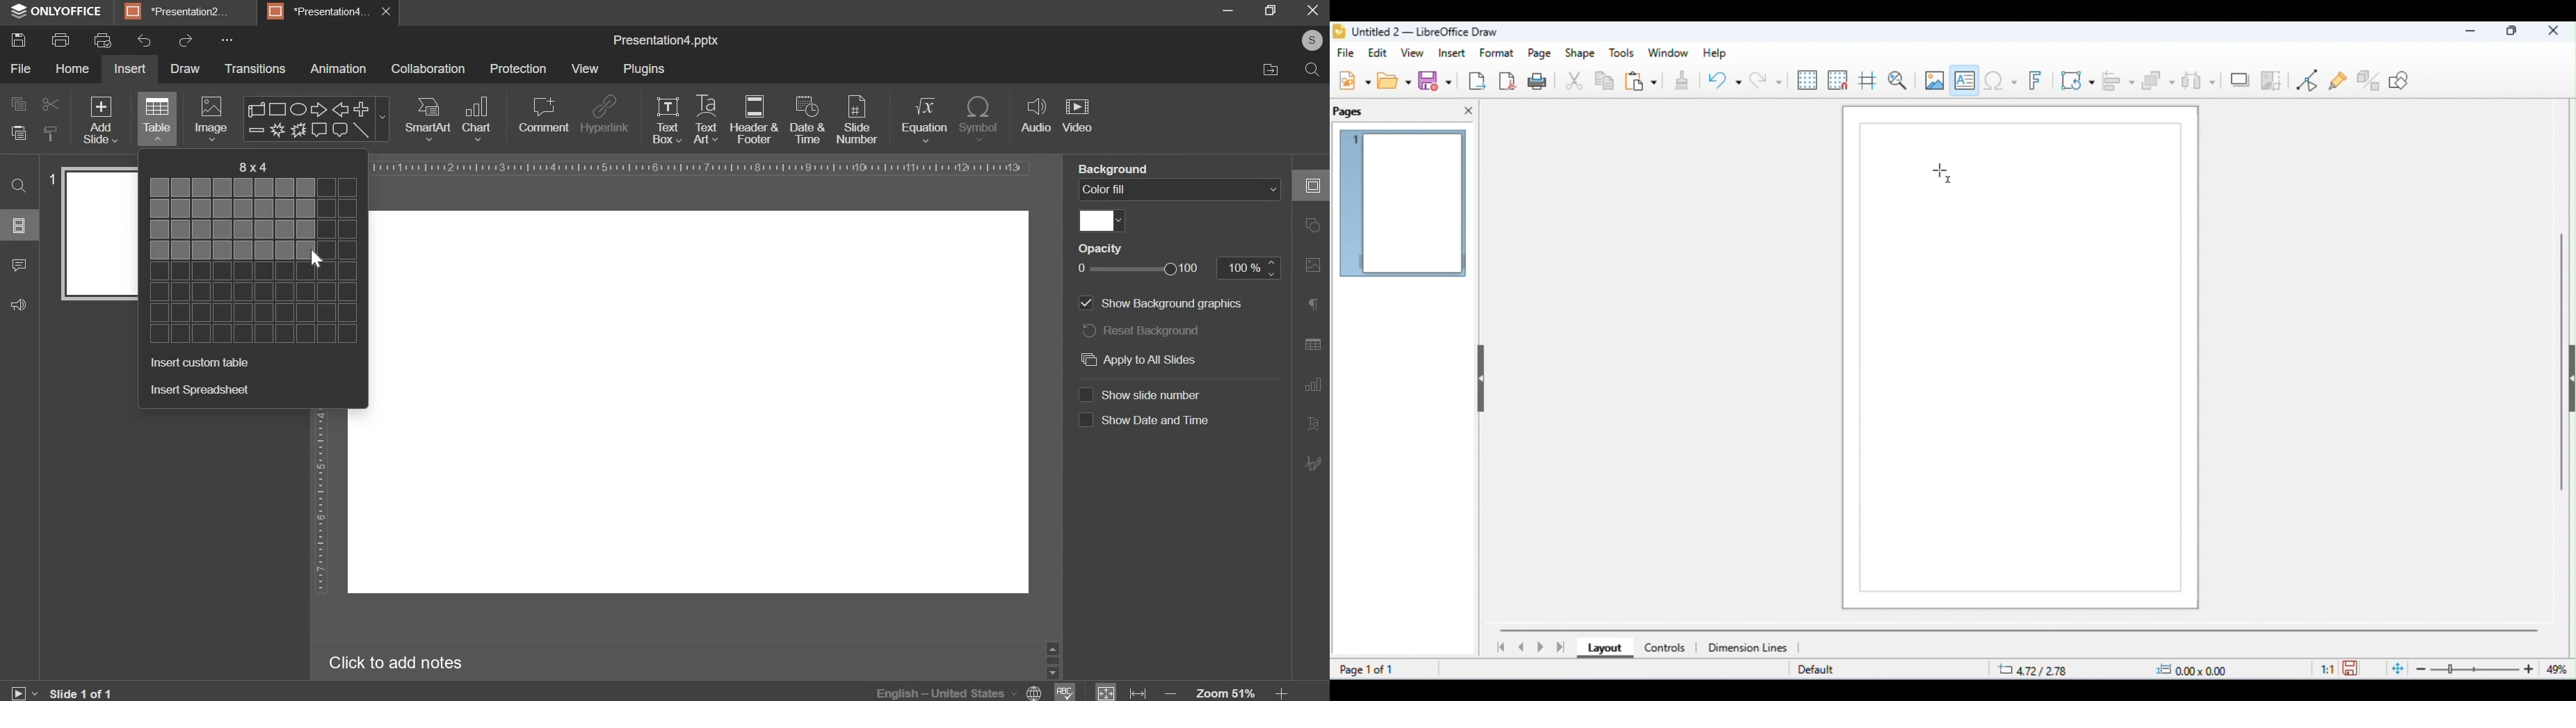 This screenshot has height=728, width=2576. What do you see at coordinates (1476, 80) in the screenshot?
I see `export` at bounding box center [1476, 80].